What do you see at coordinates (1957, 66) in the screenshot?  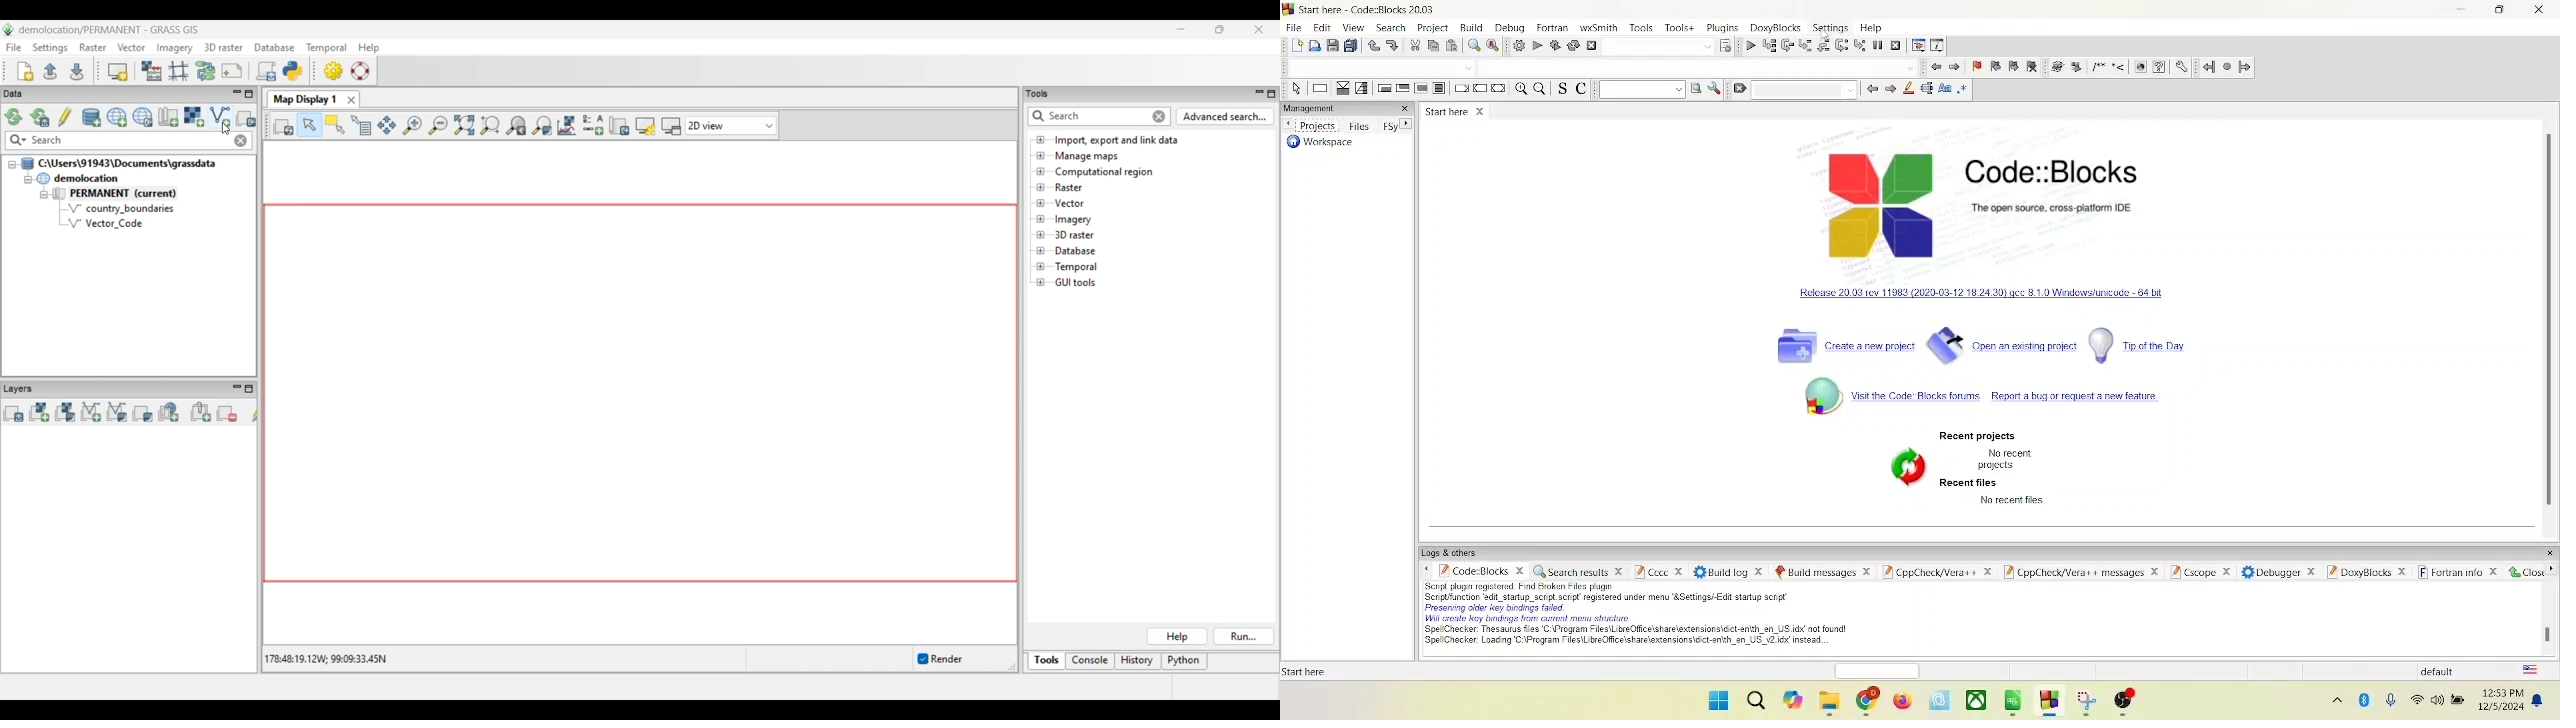 I see `next` at bounding box center [1957, 66].